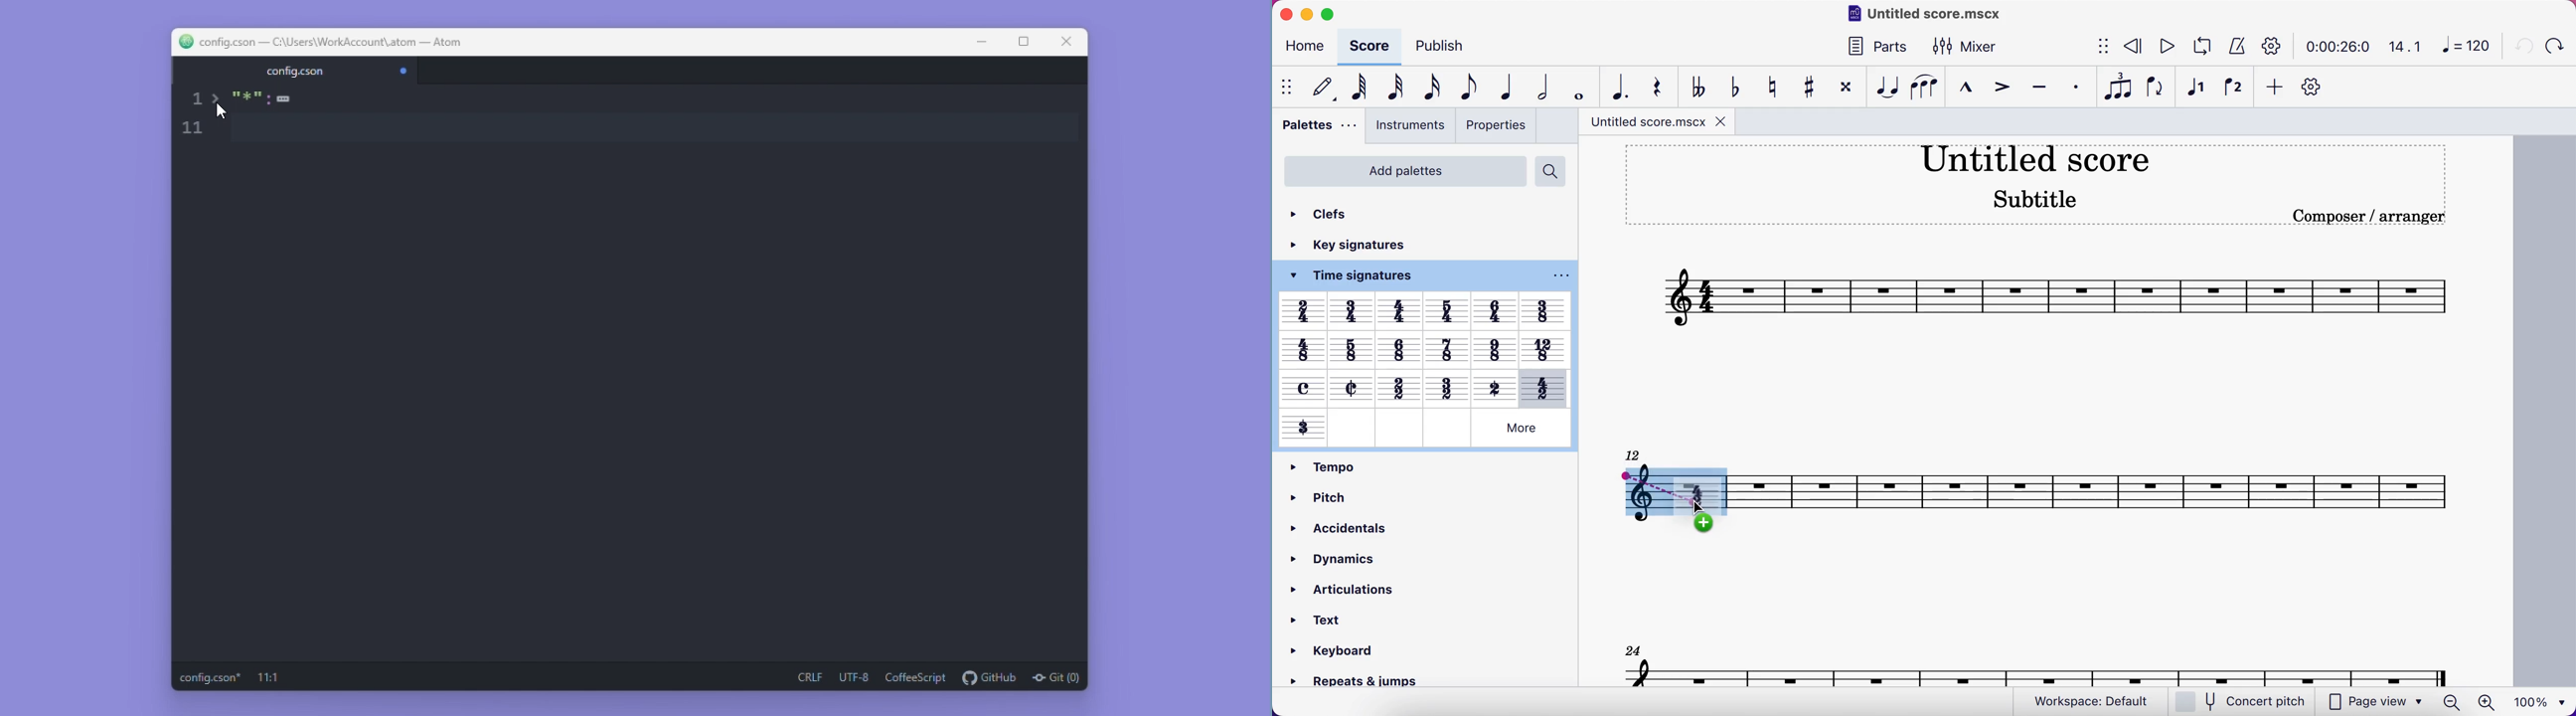 This screenshot has width=2576, height=728. I want to click on toggle double sharp, so click(1845, 84).